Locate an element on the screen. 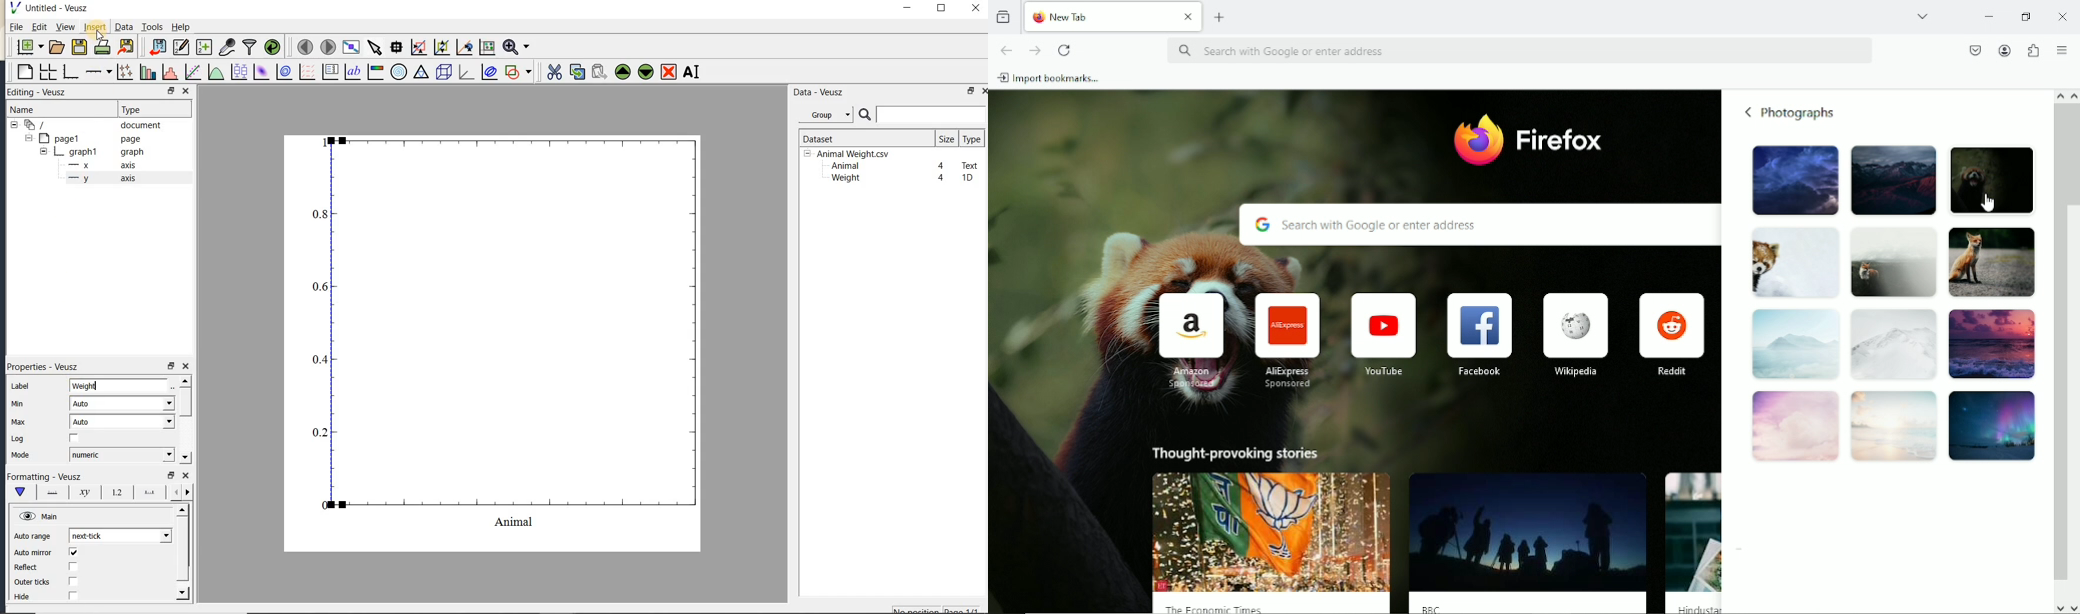 The image size is (2100, 616). Thought provoking stories is located at coordinates (1238, 454).